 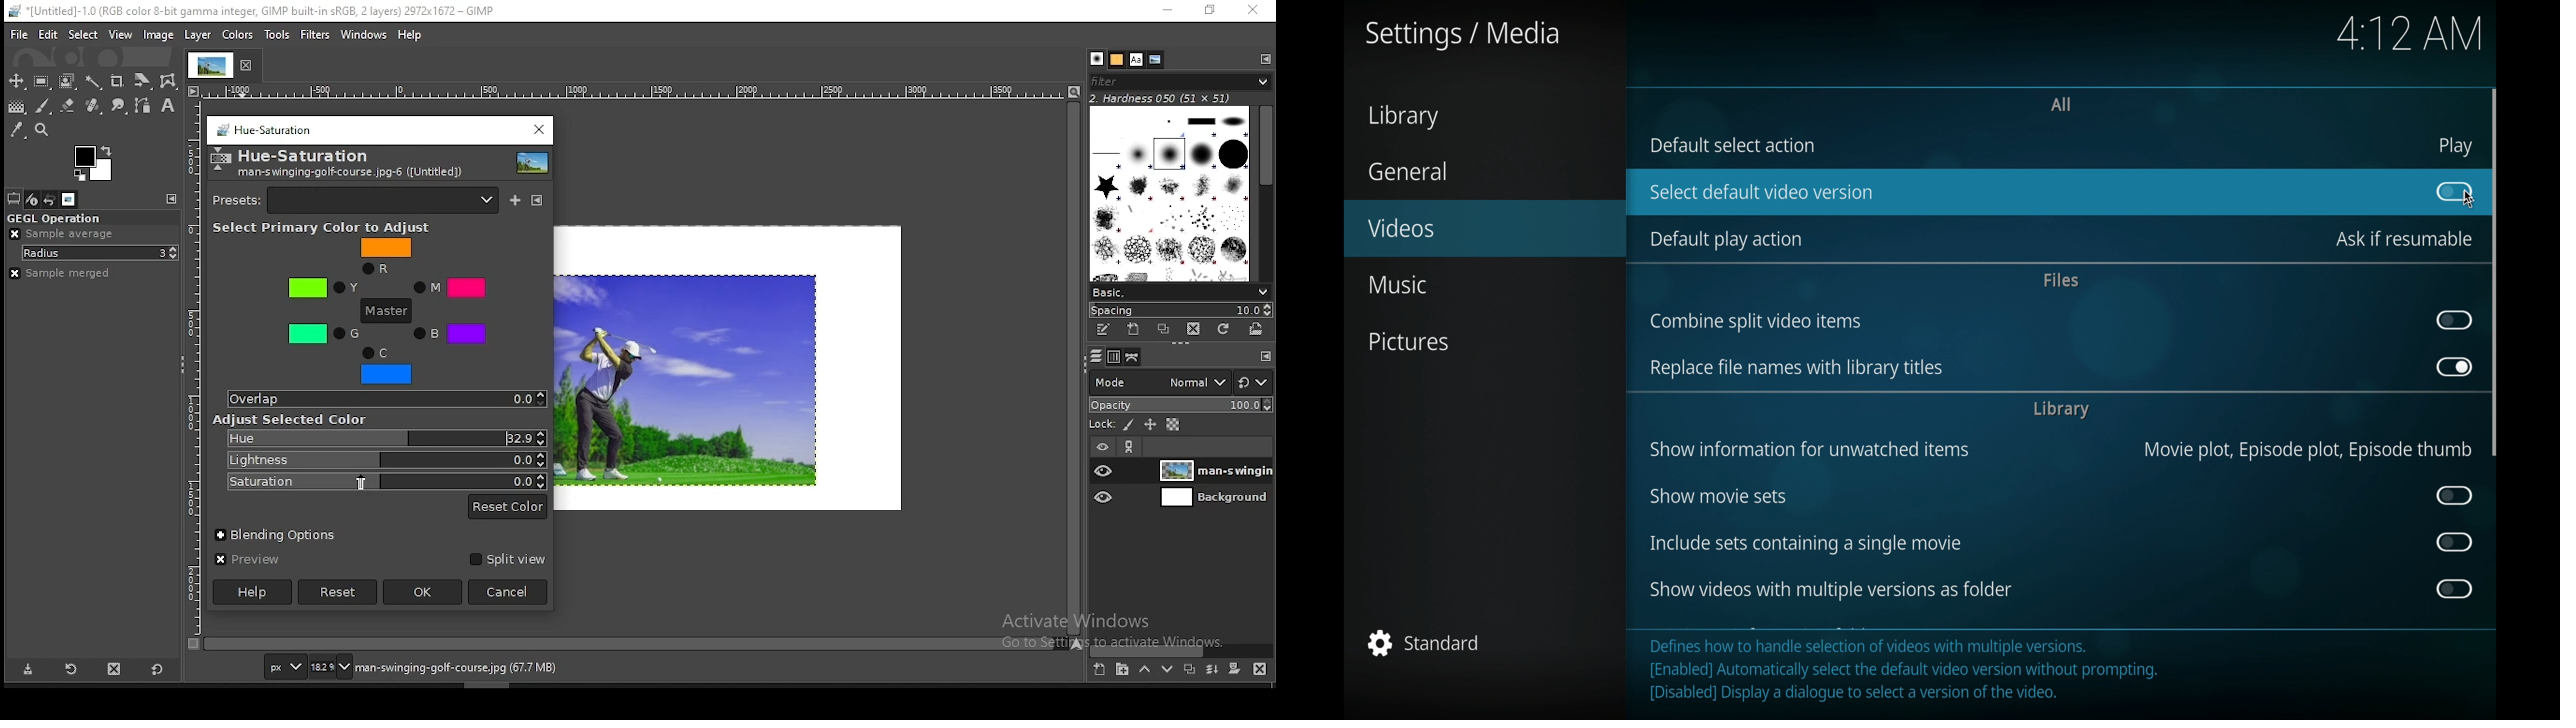 I want to click on ombine split video items, so click(x=1756, y=323).